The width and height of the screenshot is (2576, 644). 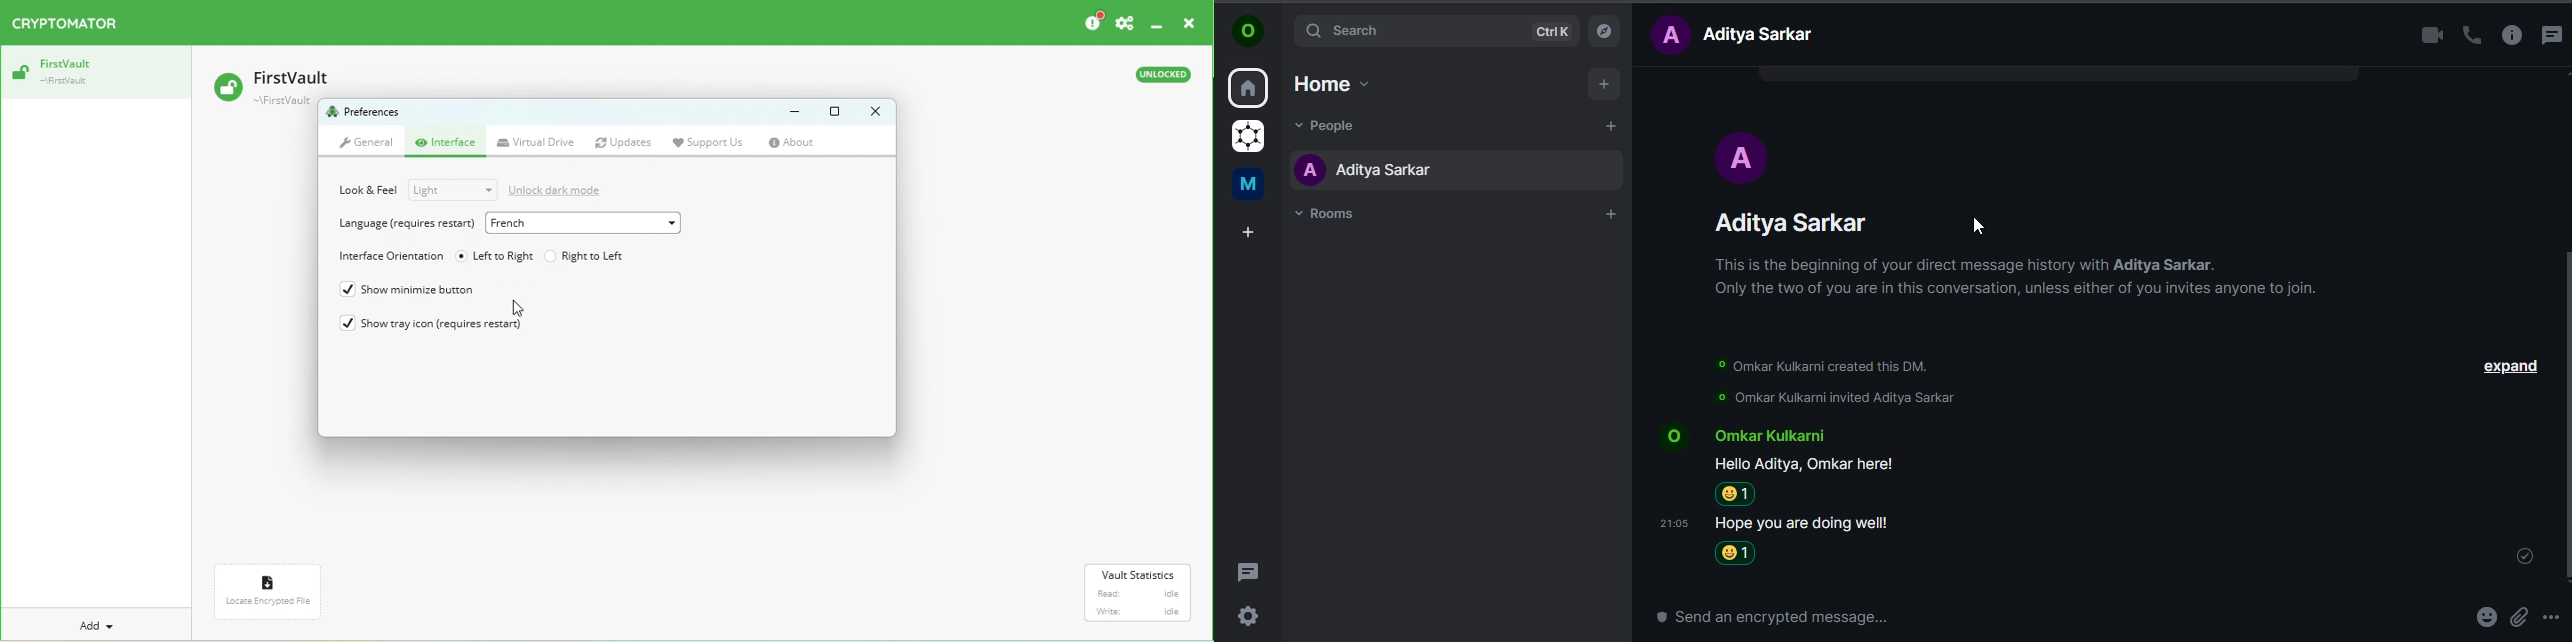 What do you see at coordinates (1781, 434) in the screenshot?
I see `‘Omkar Kulkarni` at bounding box center [1781, 434].